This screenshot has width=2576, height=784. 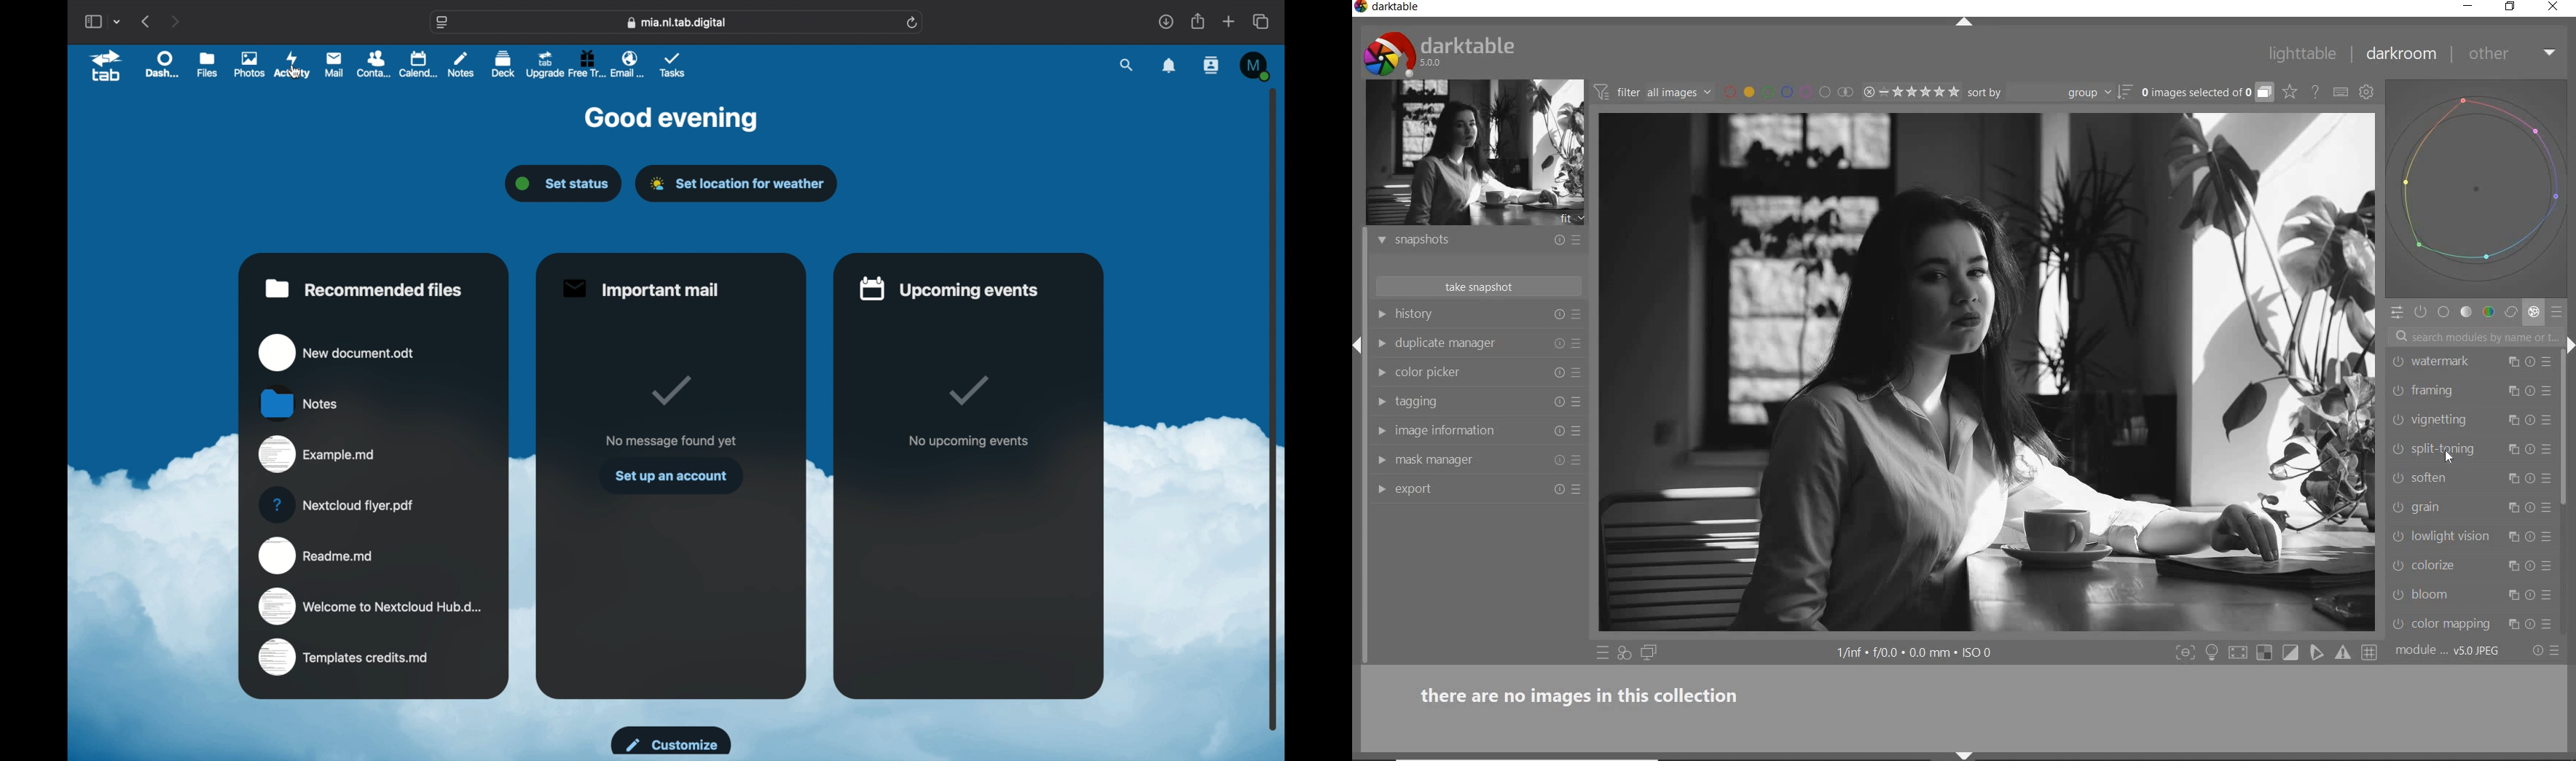 I want to click on Toggle gamut checking, so click(x=2342, y=653).